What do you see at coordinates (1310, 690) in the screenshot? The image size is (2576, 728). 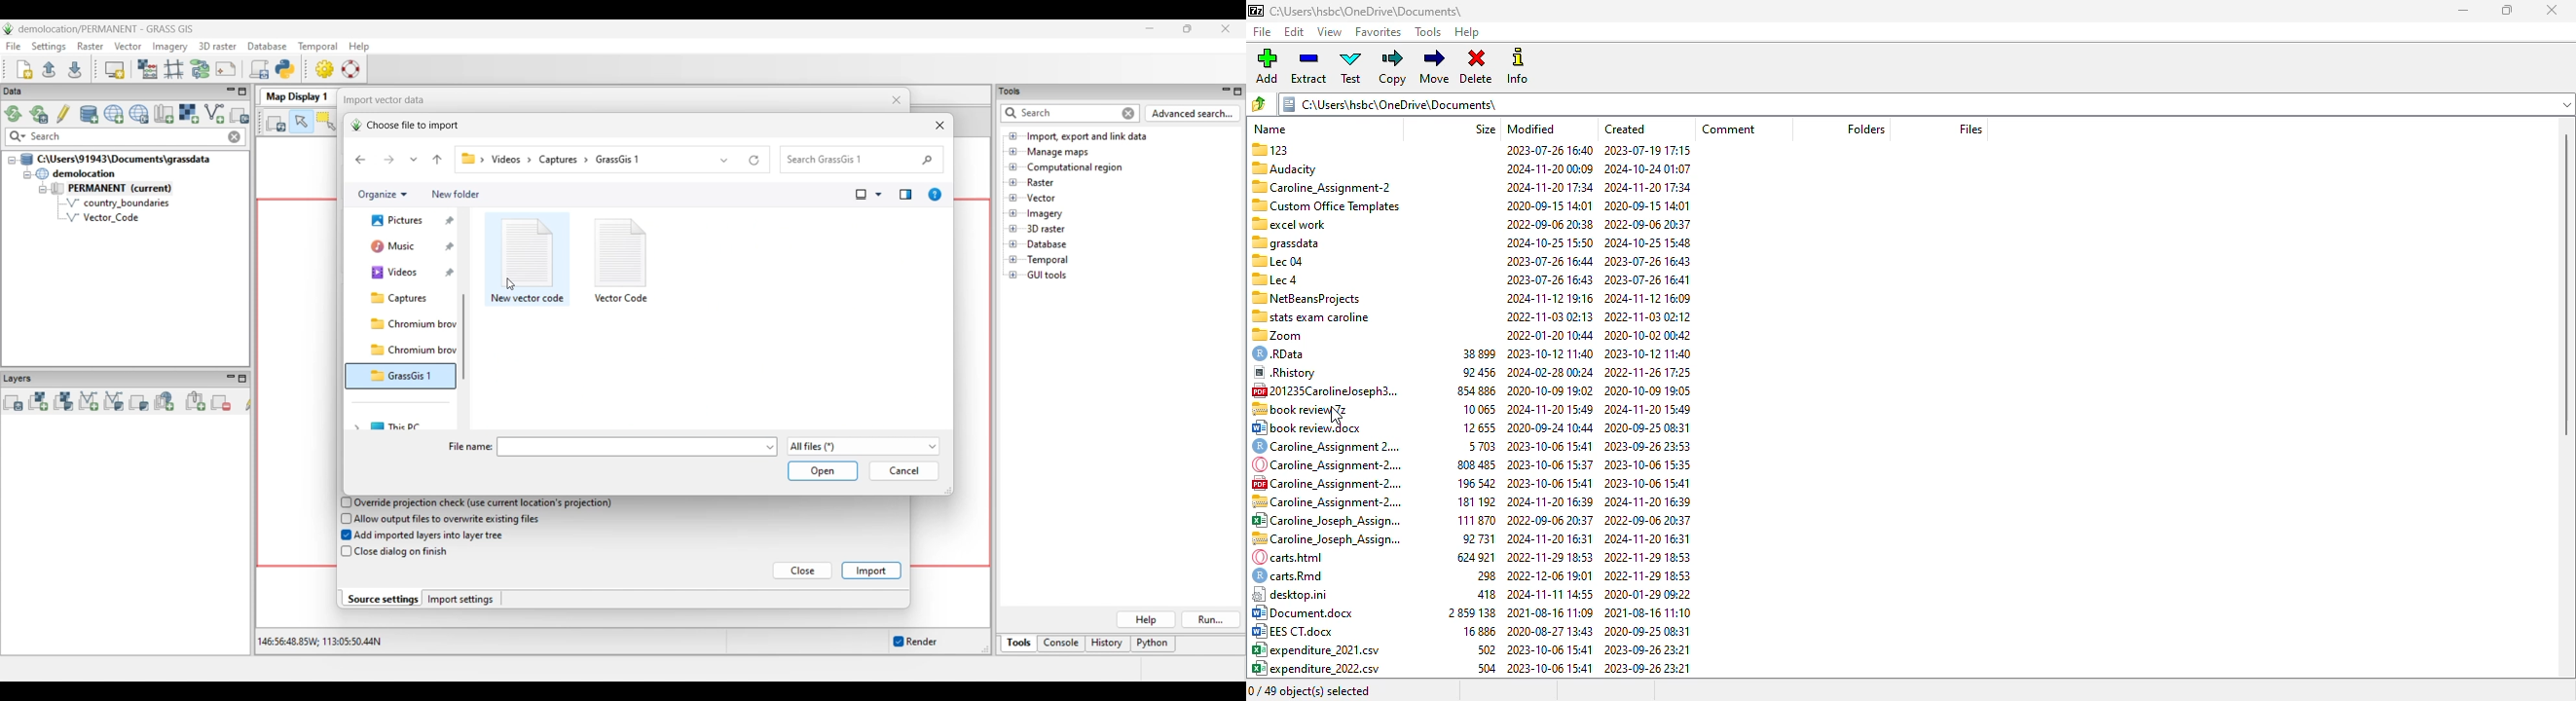 I see `0/49 object(s) selected` at bounding box center [1310, 690].